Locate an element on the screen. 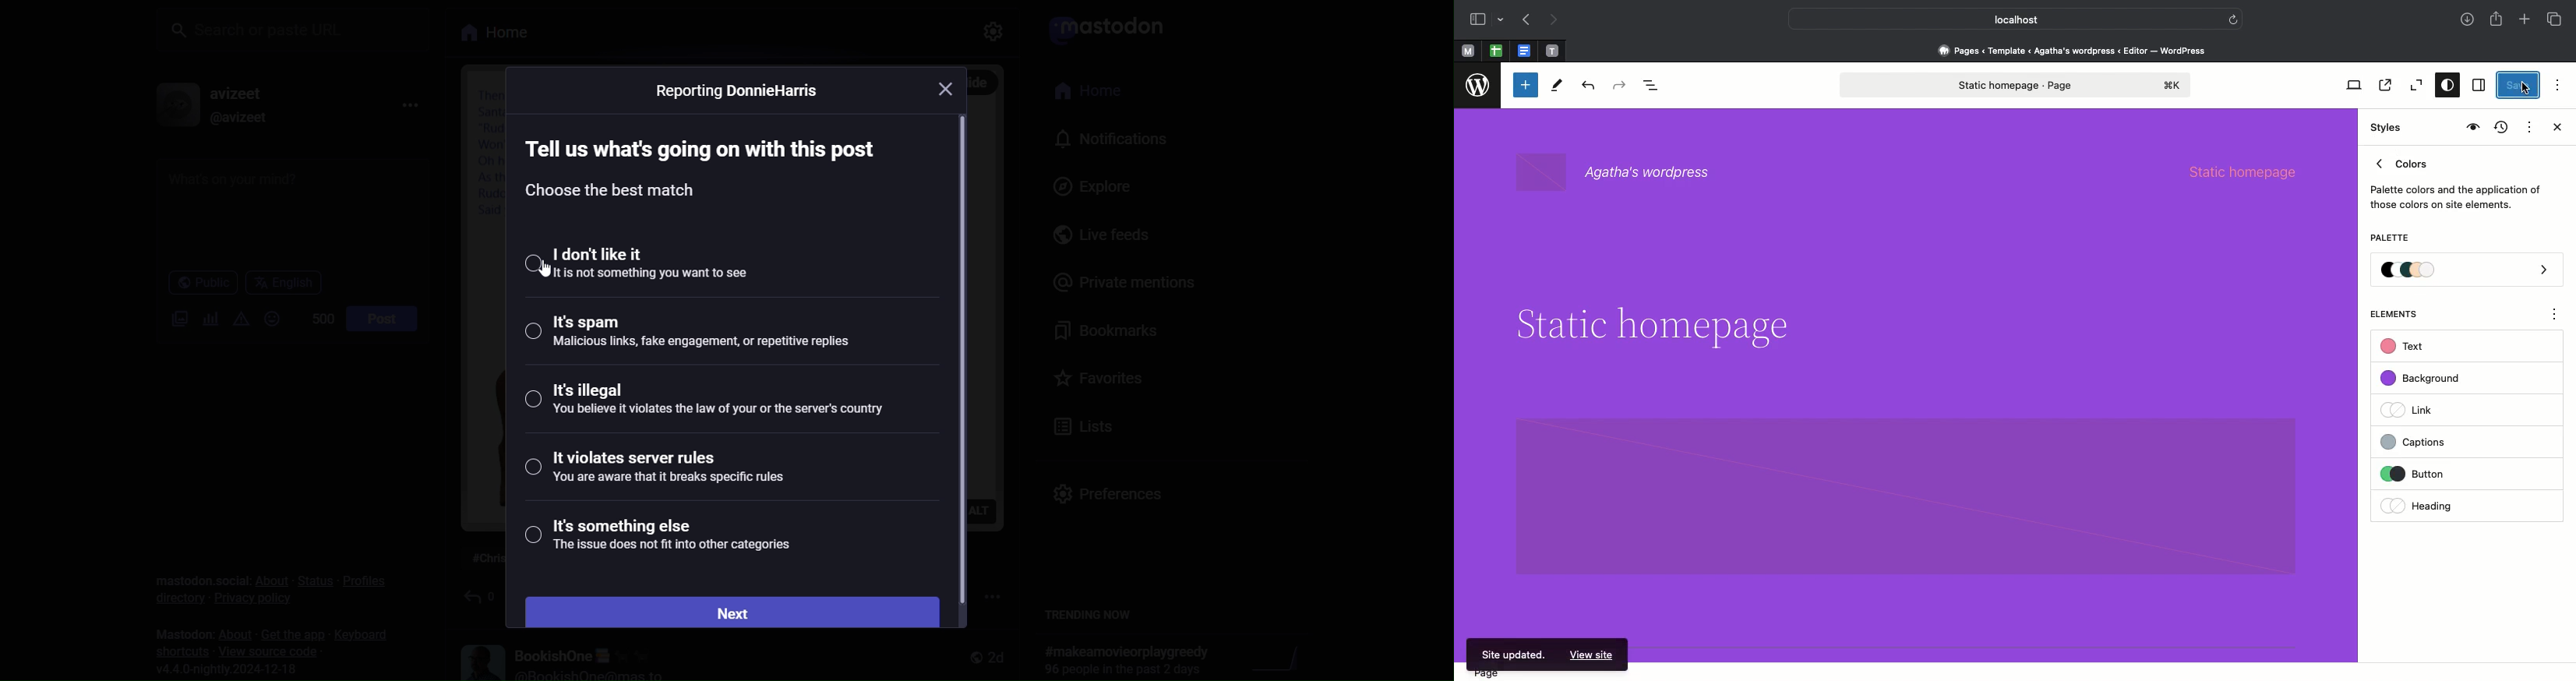  get the app is located at coordinates (287, 633).